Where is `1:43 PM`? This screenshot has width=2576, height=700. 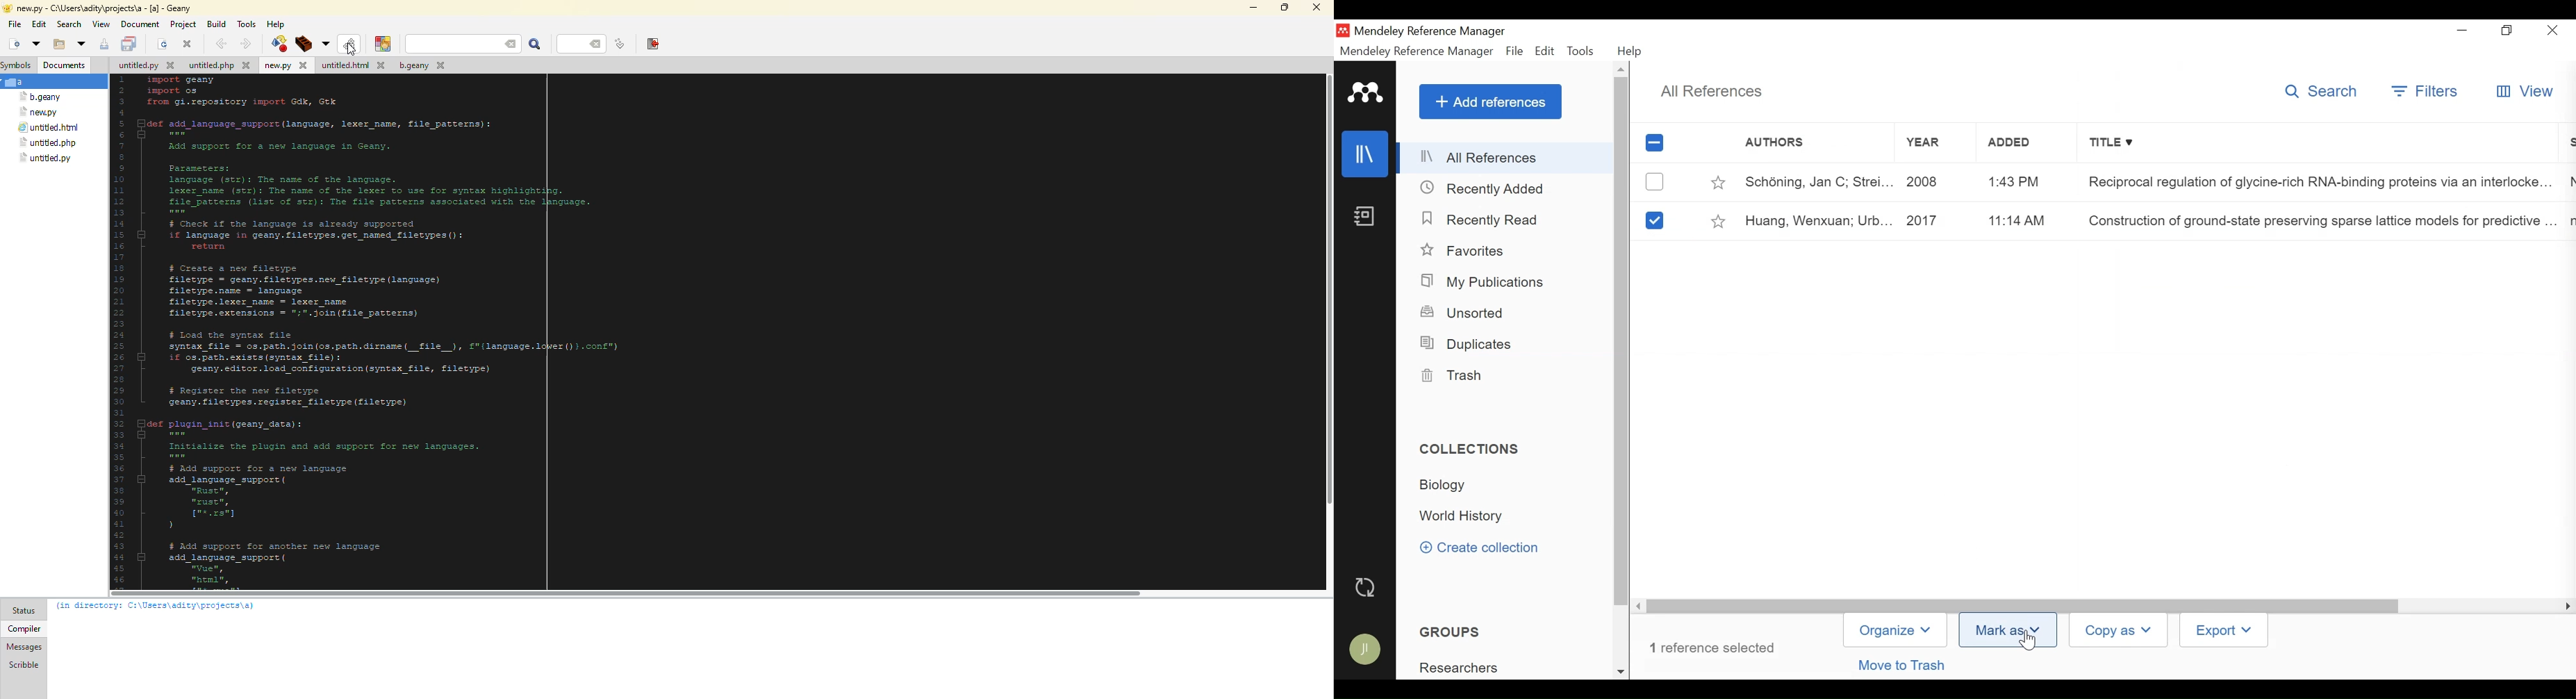 1:43 PM is located at coordinates (2014, 181).